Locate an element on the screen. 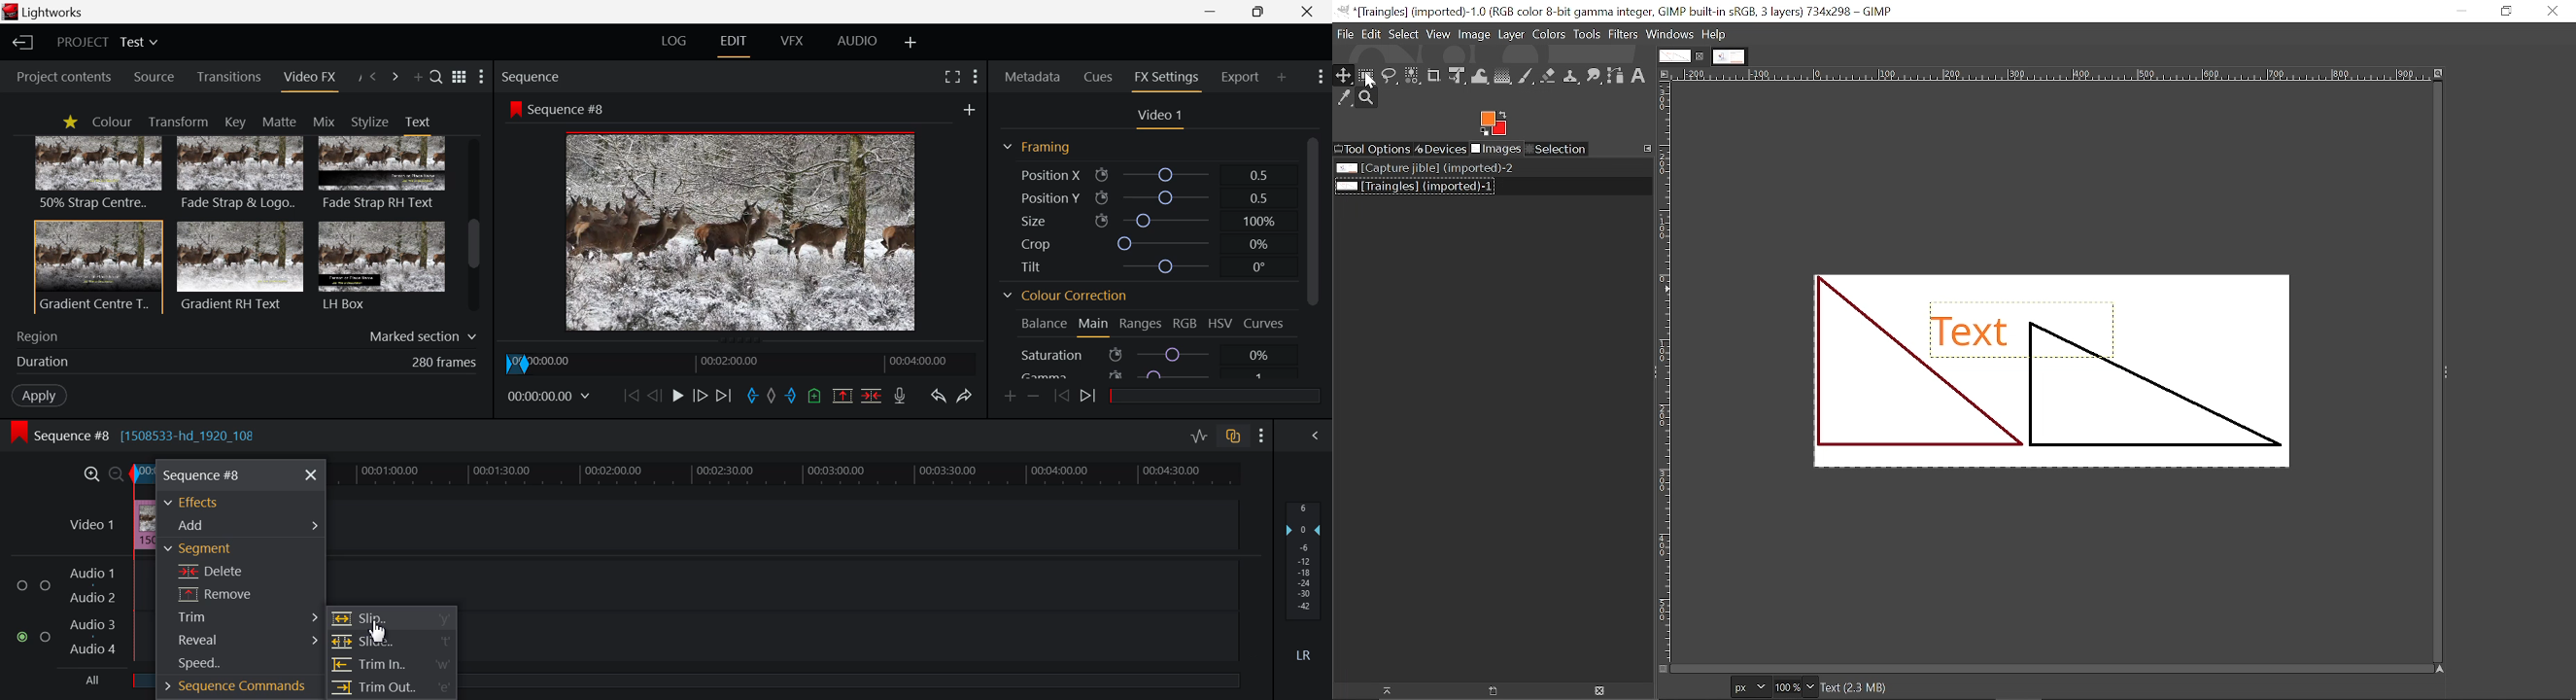  Close is located at coordinates (2551, 14).